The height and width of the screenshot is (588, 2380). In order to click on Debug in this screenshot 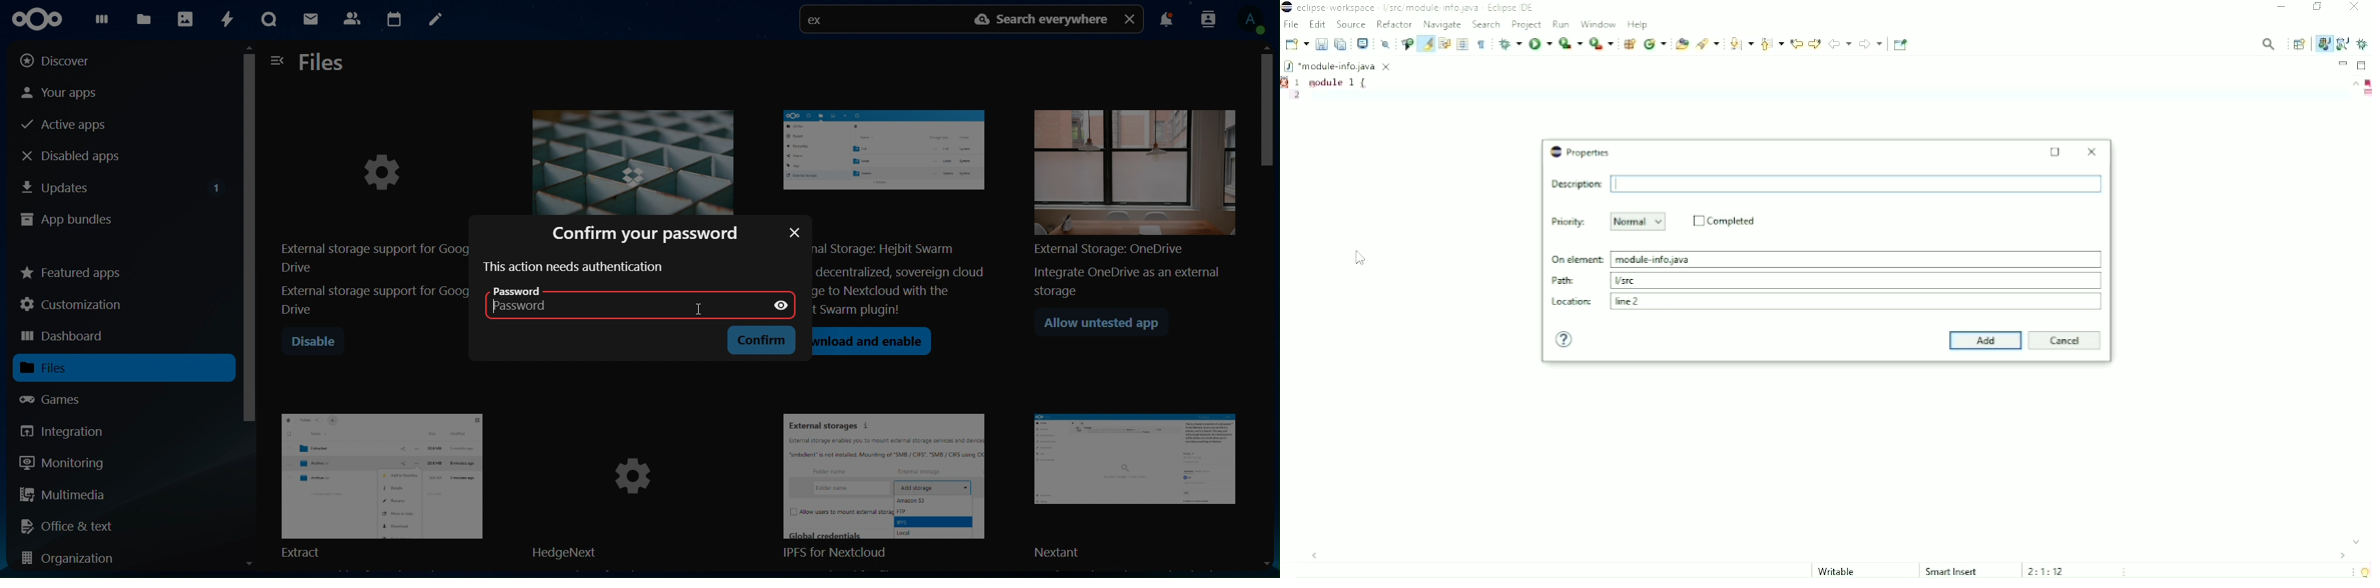, I will do `click(2363, 44)`.